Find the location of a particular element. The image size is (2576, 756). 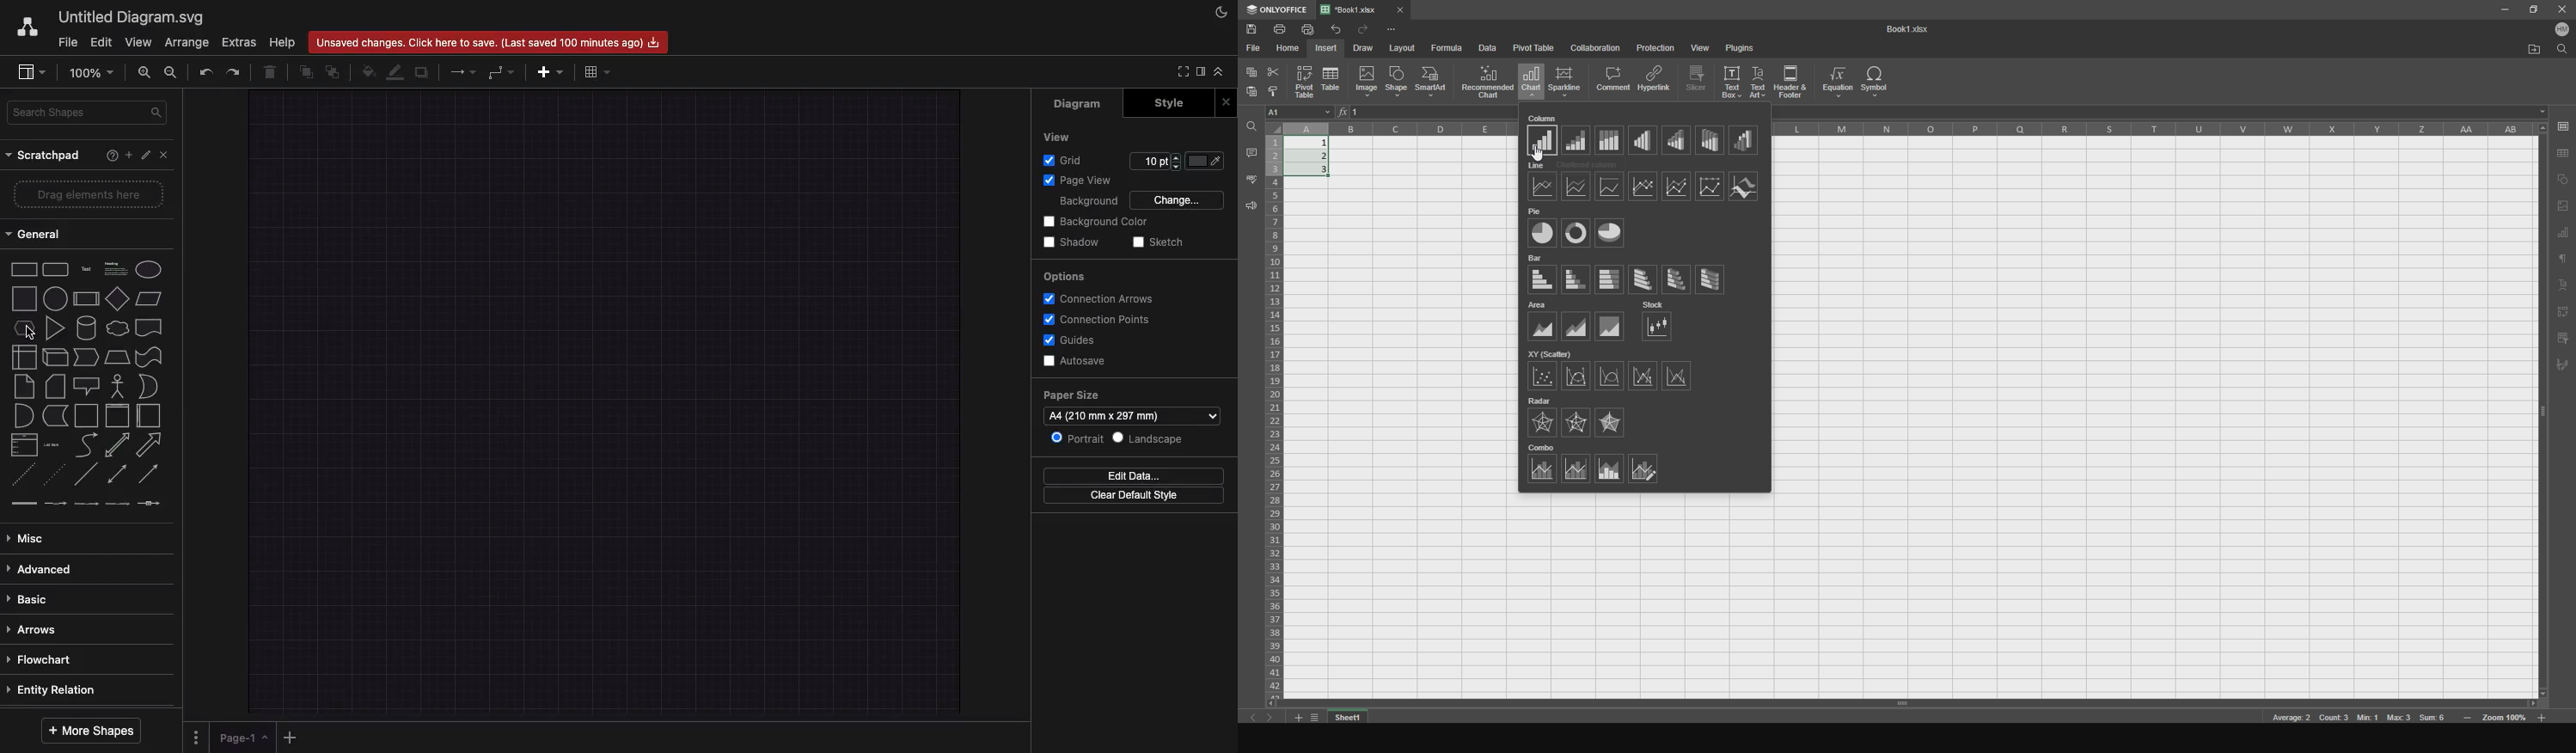

equation is located at coordinates (1836, 84).